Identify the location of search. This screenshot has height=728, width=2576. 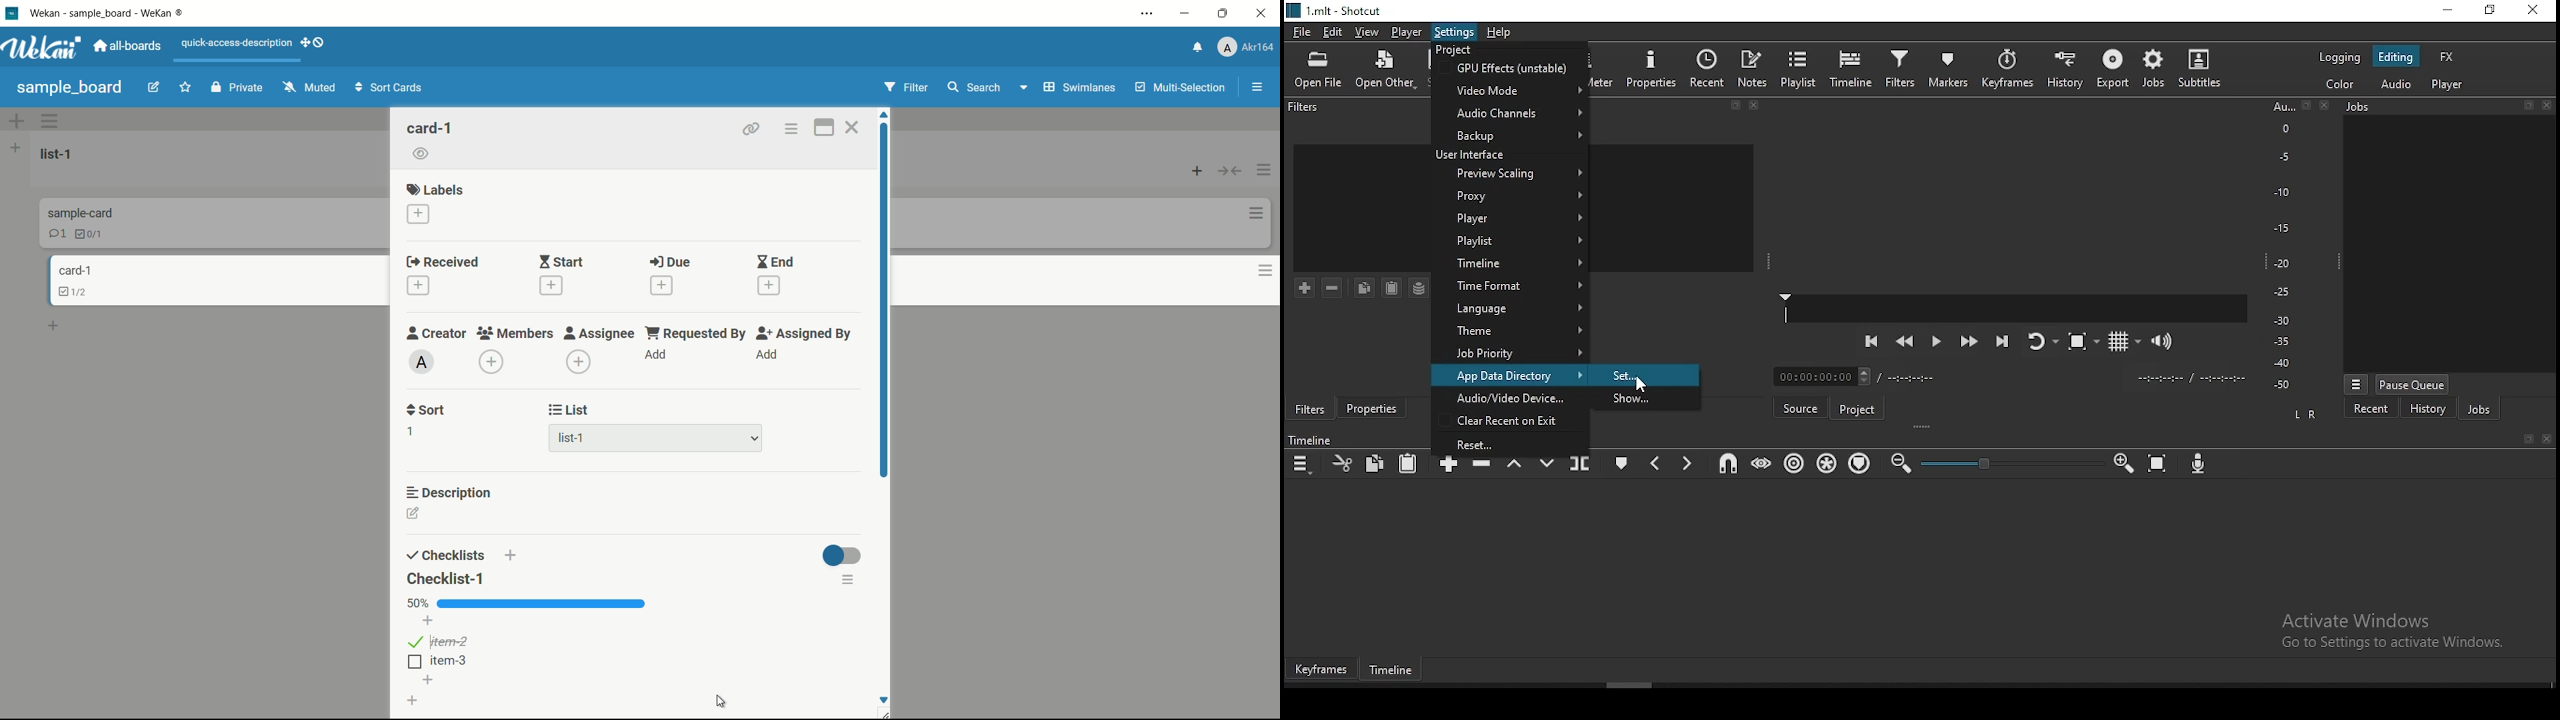
(978, 89).